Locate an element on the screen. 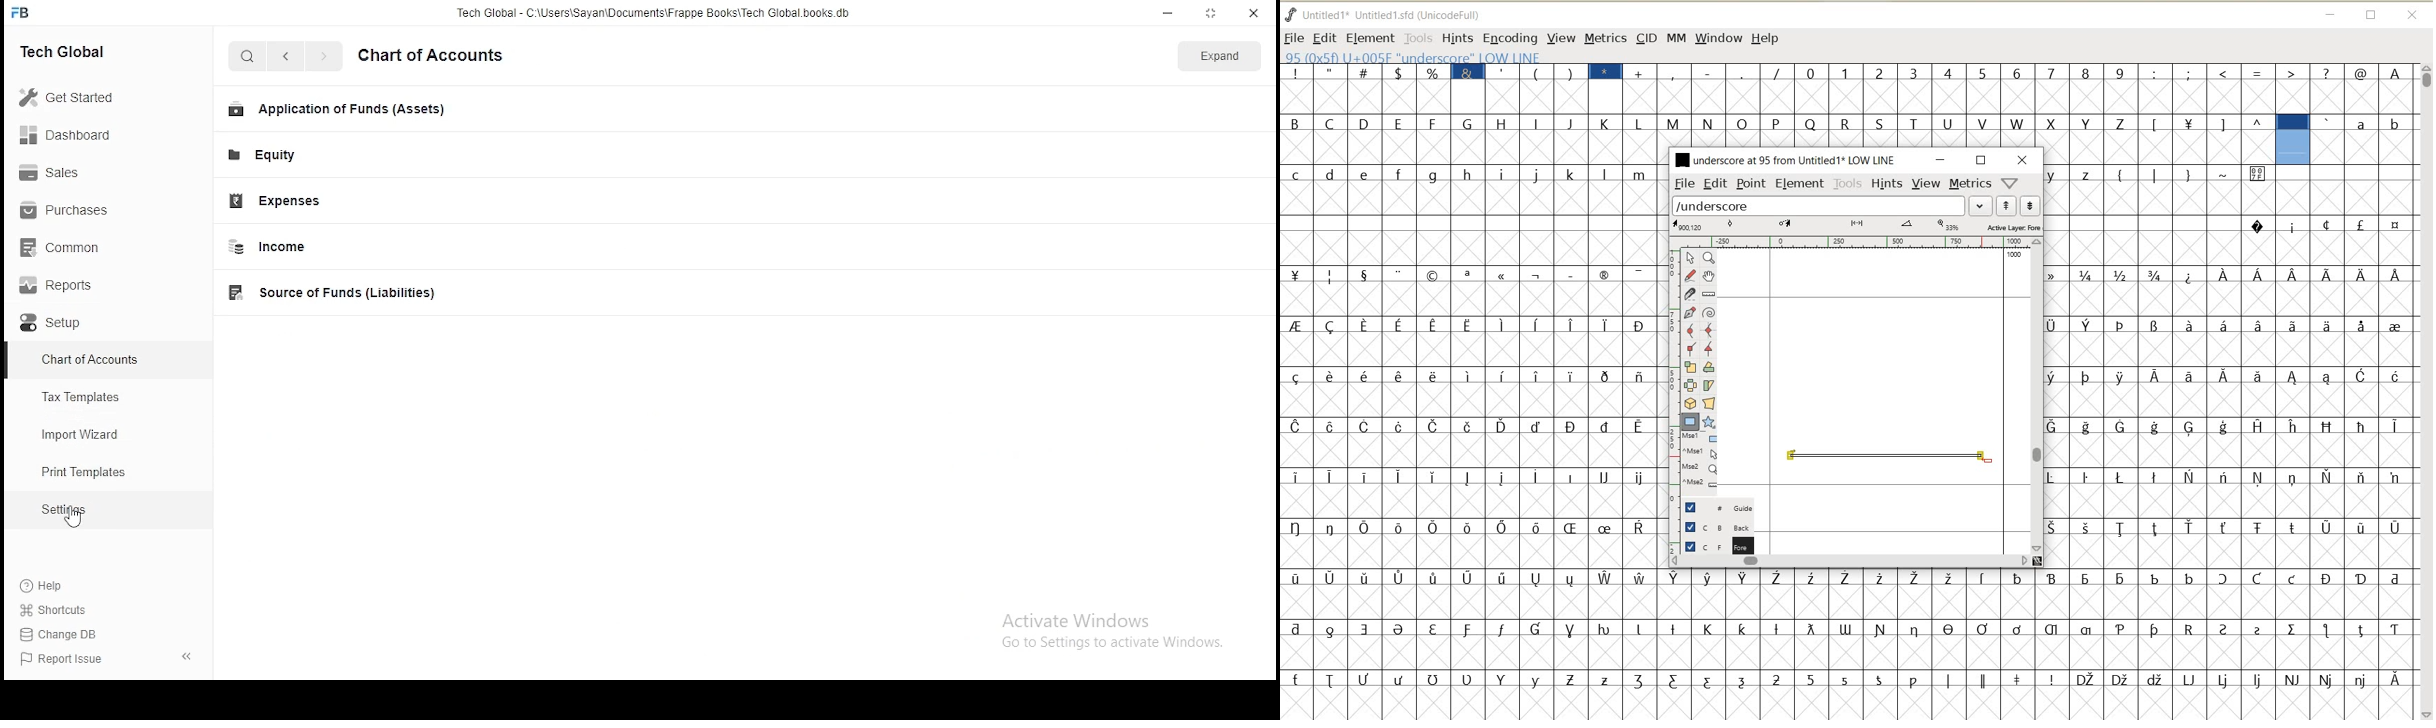  Tax Templates is located at coordinates (86, 399).